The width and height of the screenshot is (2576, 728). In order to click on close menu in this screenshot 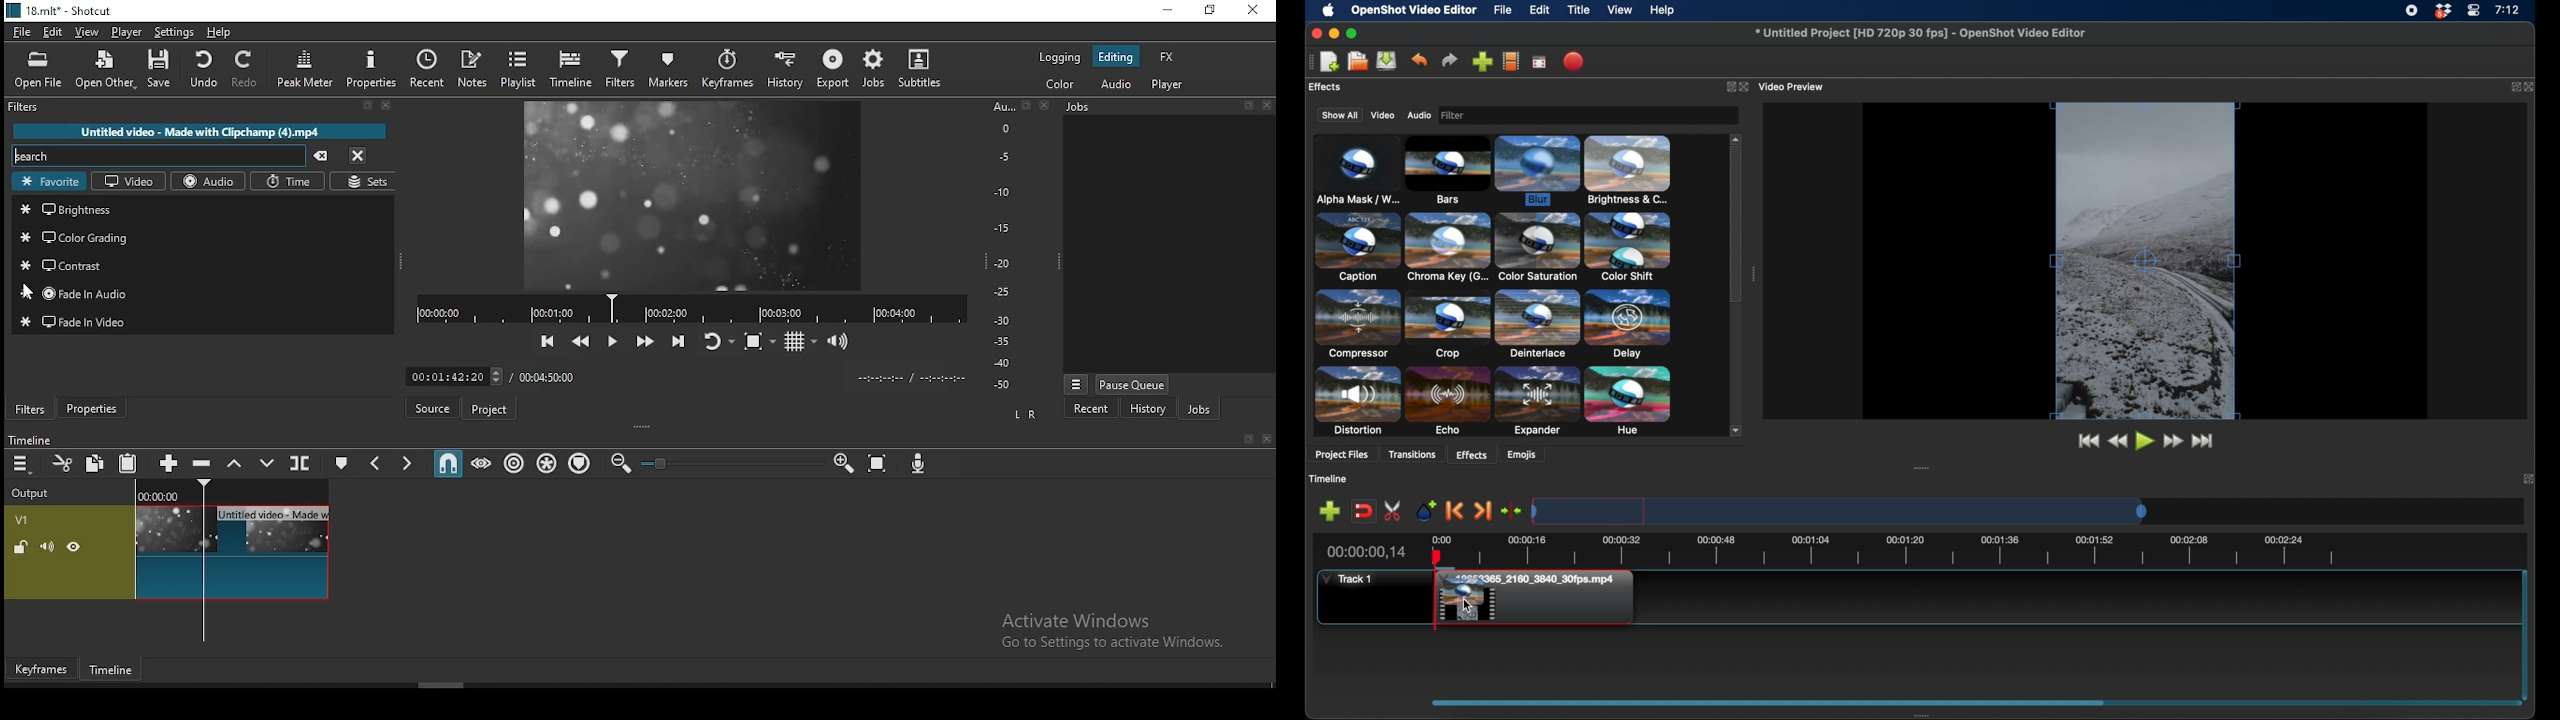, I will do `click(359, 155)`.